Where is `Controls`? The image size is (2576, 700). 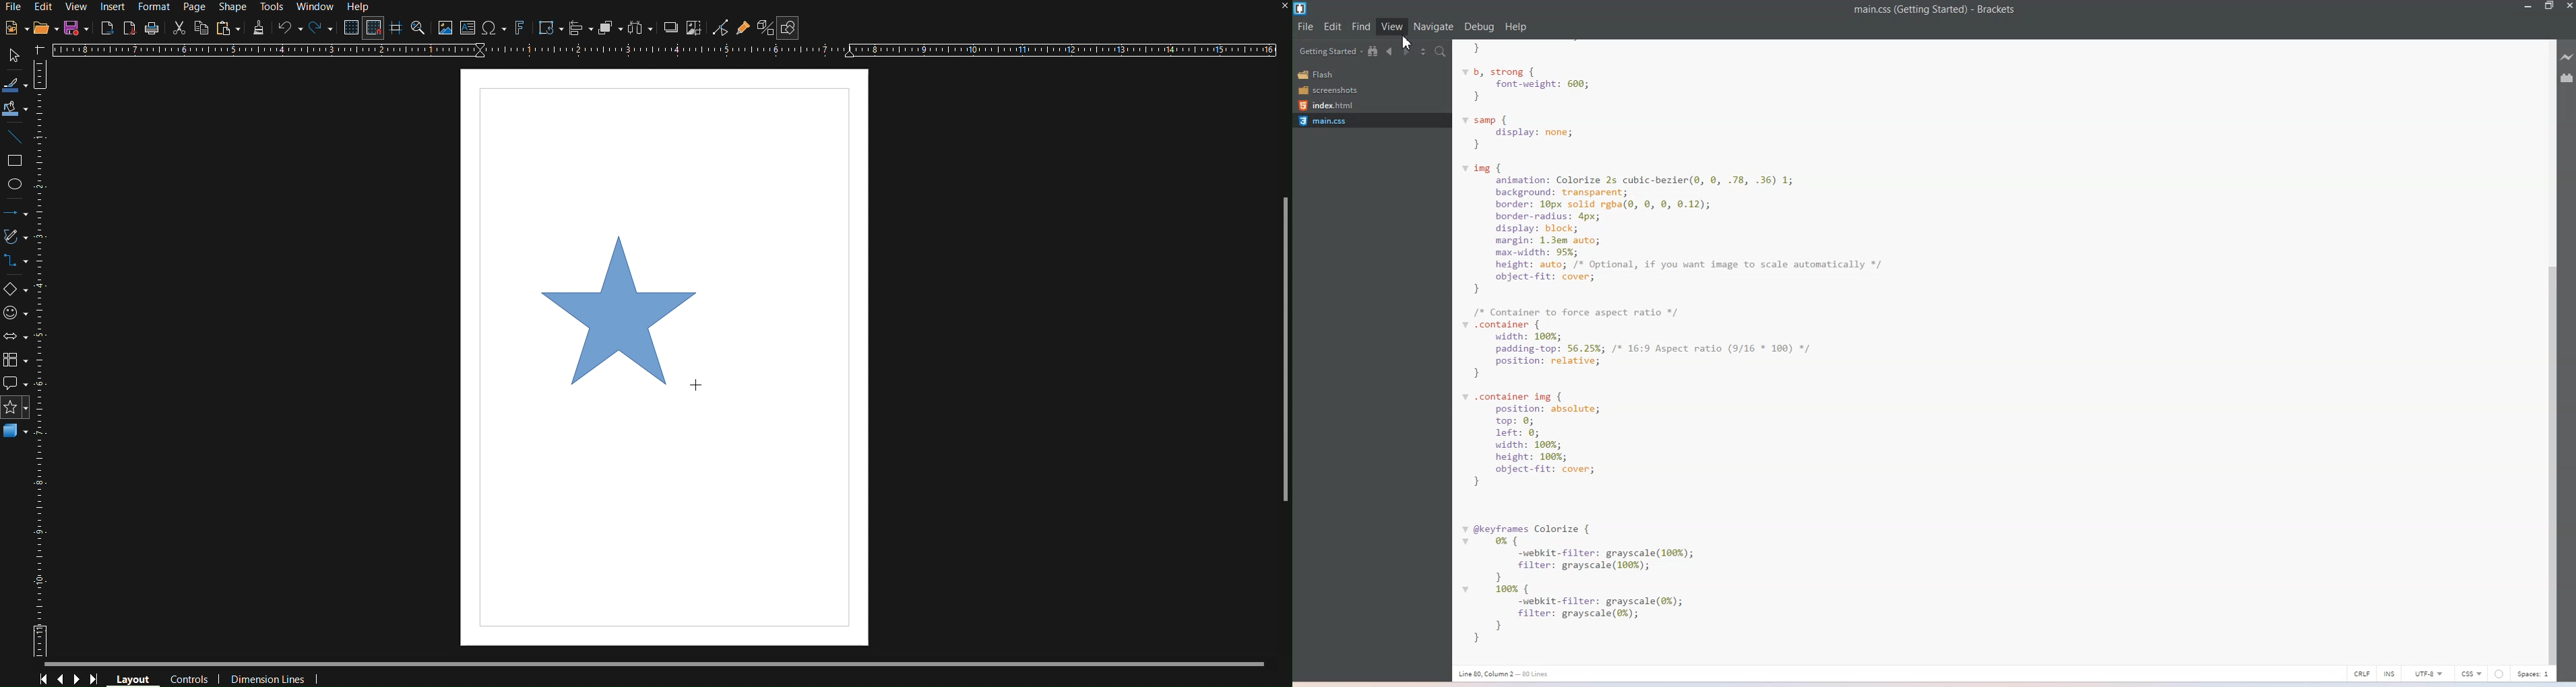 Controls is located at coordinates (189, 678).